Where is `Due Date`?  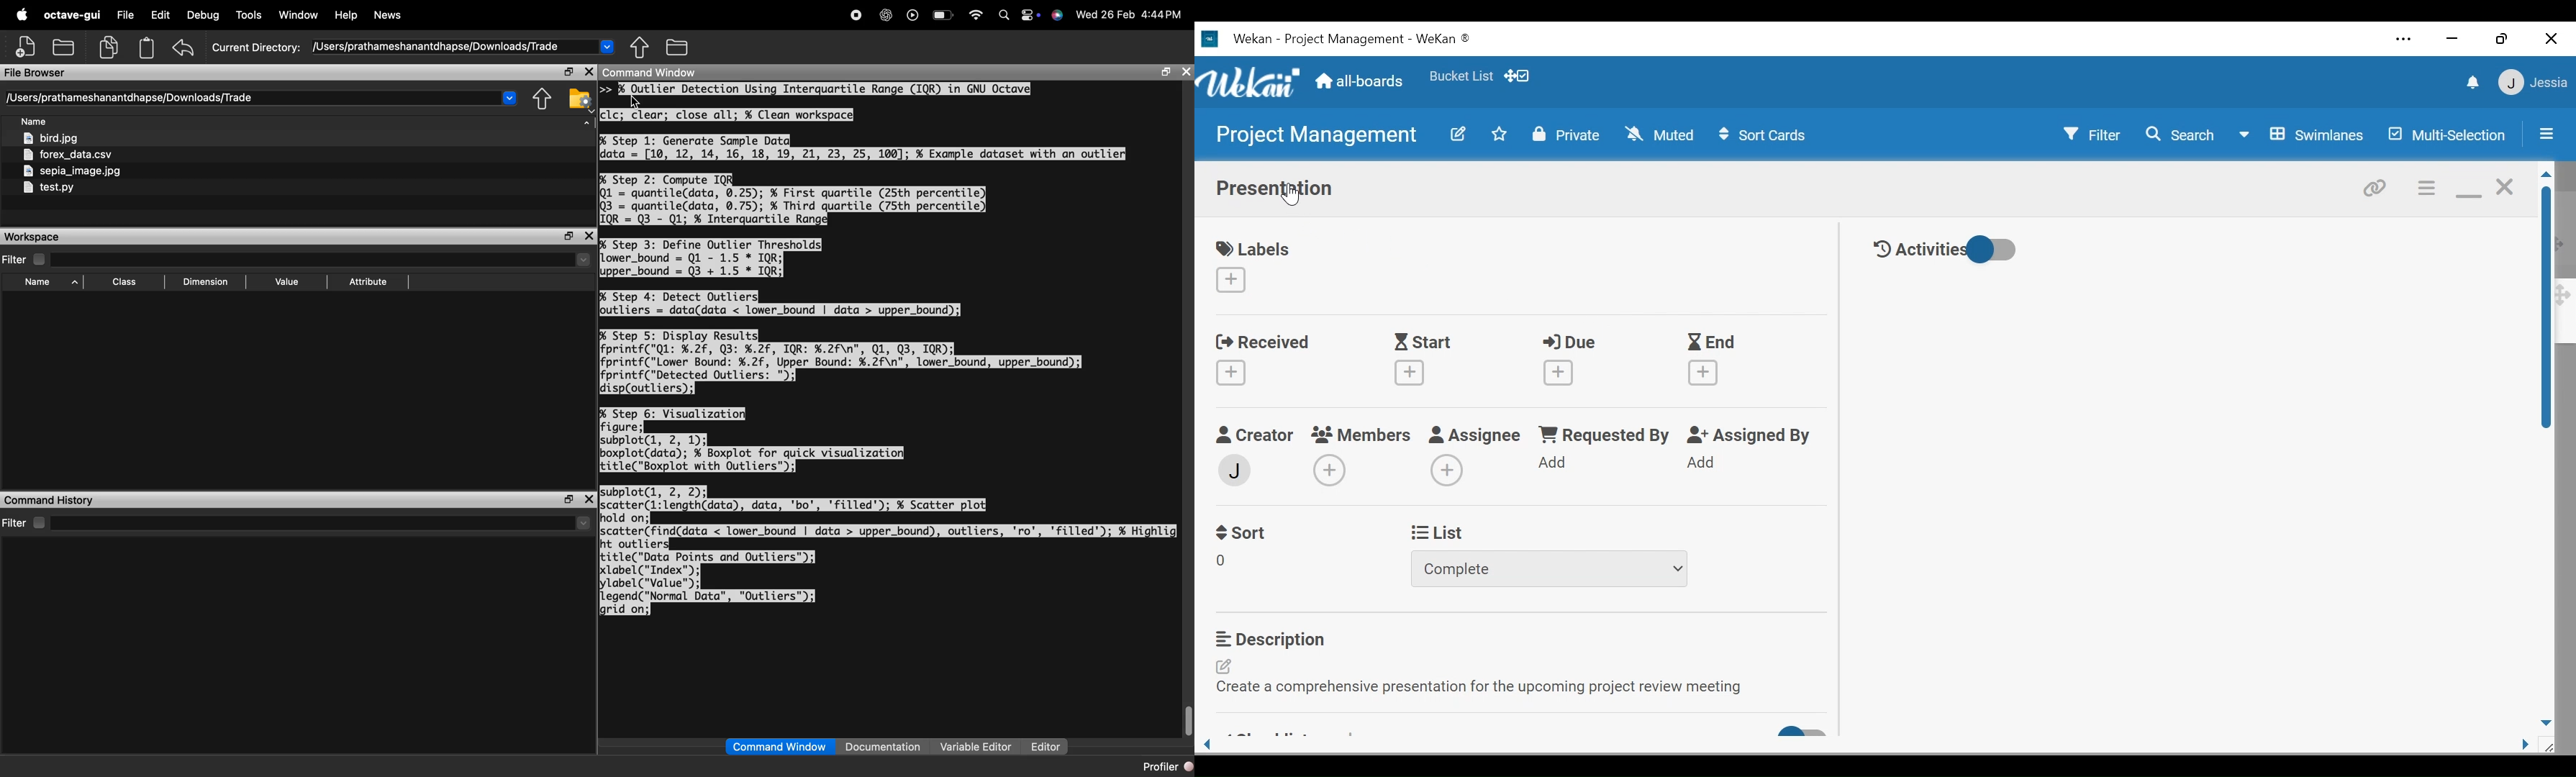 Due Date is located at coordinates (1572, 343).